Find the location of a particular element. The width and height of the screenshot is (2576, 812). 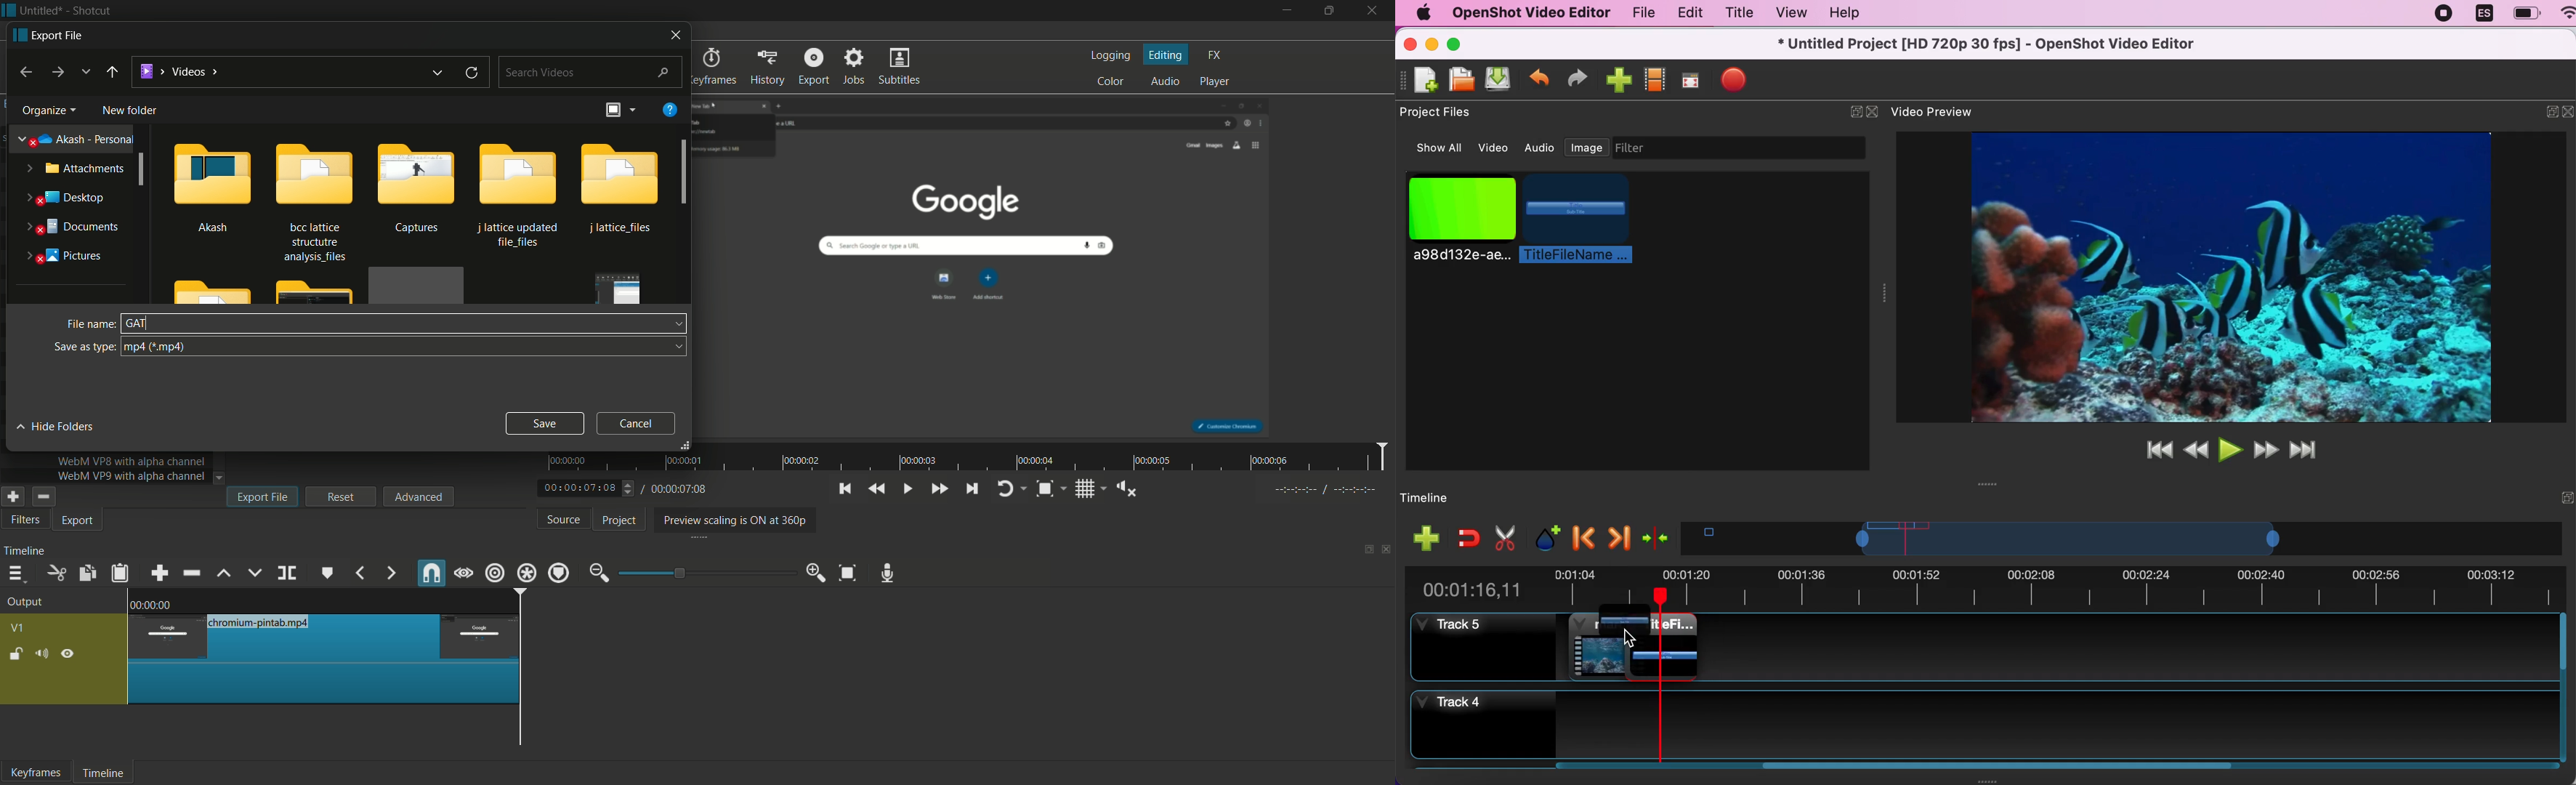

scroll bar is located at coordinates (686, 171).